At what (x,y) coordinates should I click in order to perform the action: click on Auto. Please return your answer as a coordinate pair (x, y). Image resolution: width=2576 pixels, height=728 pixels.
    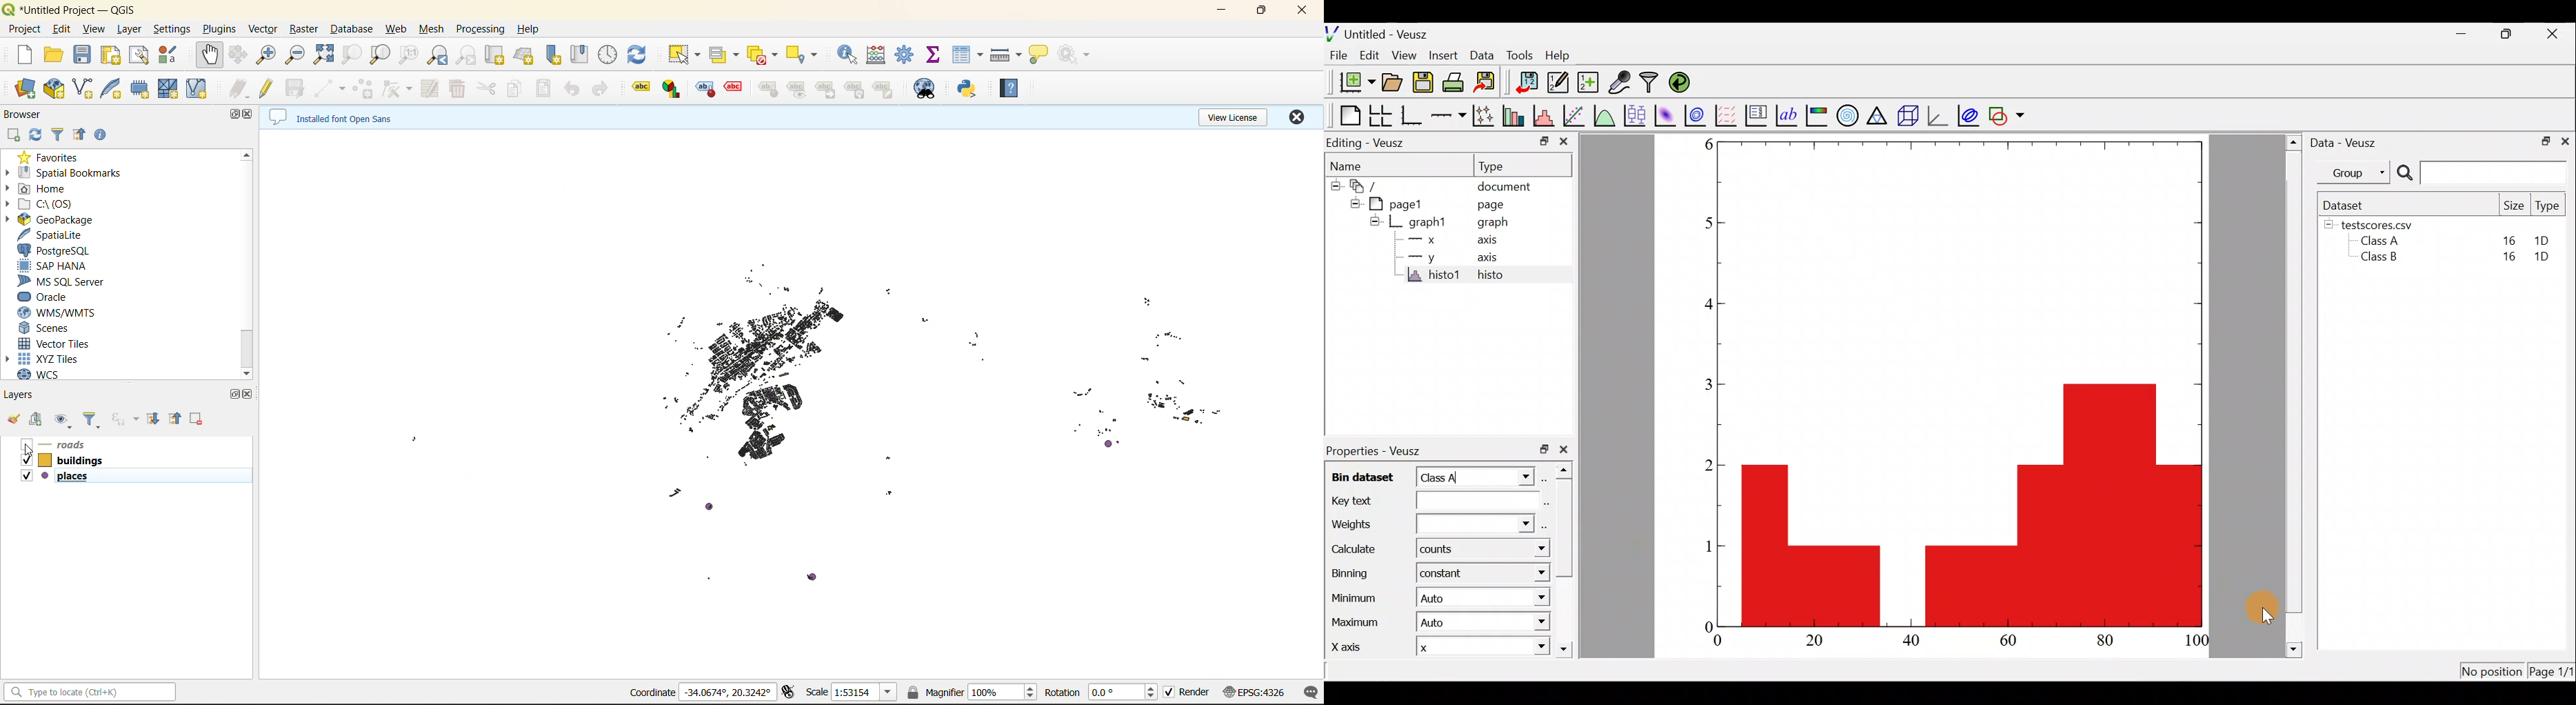
    Looking at the image, I should click on (1447, 624).